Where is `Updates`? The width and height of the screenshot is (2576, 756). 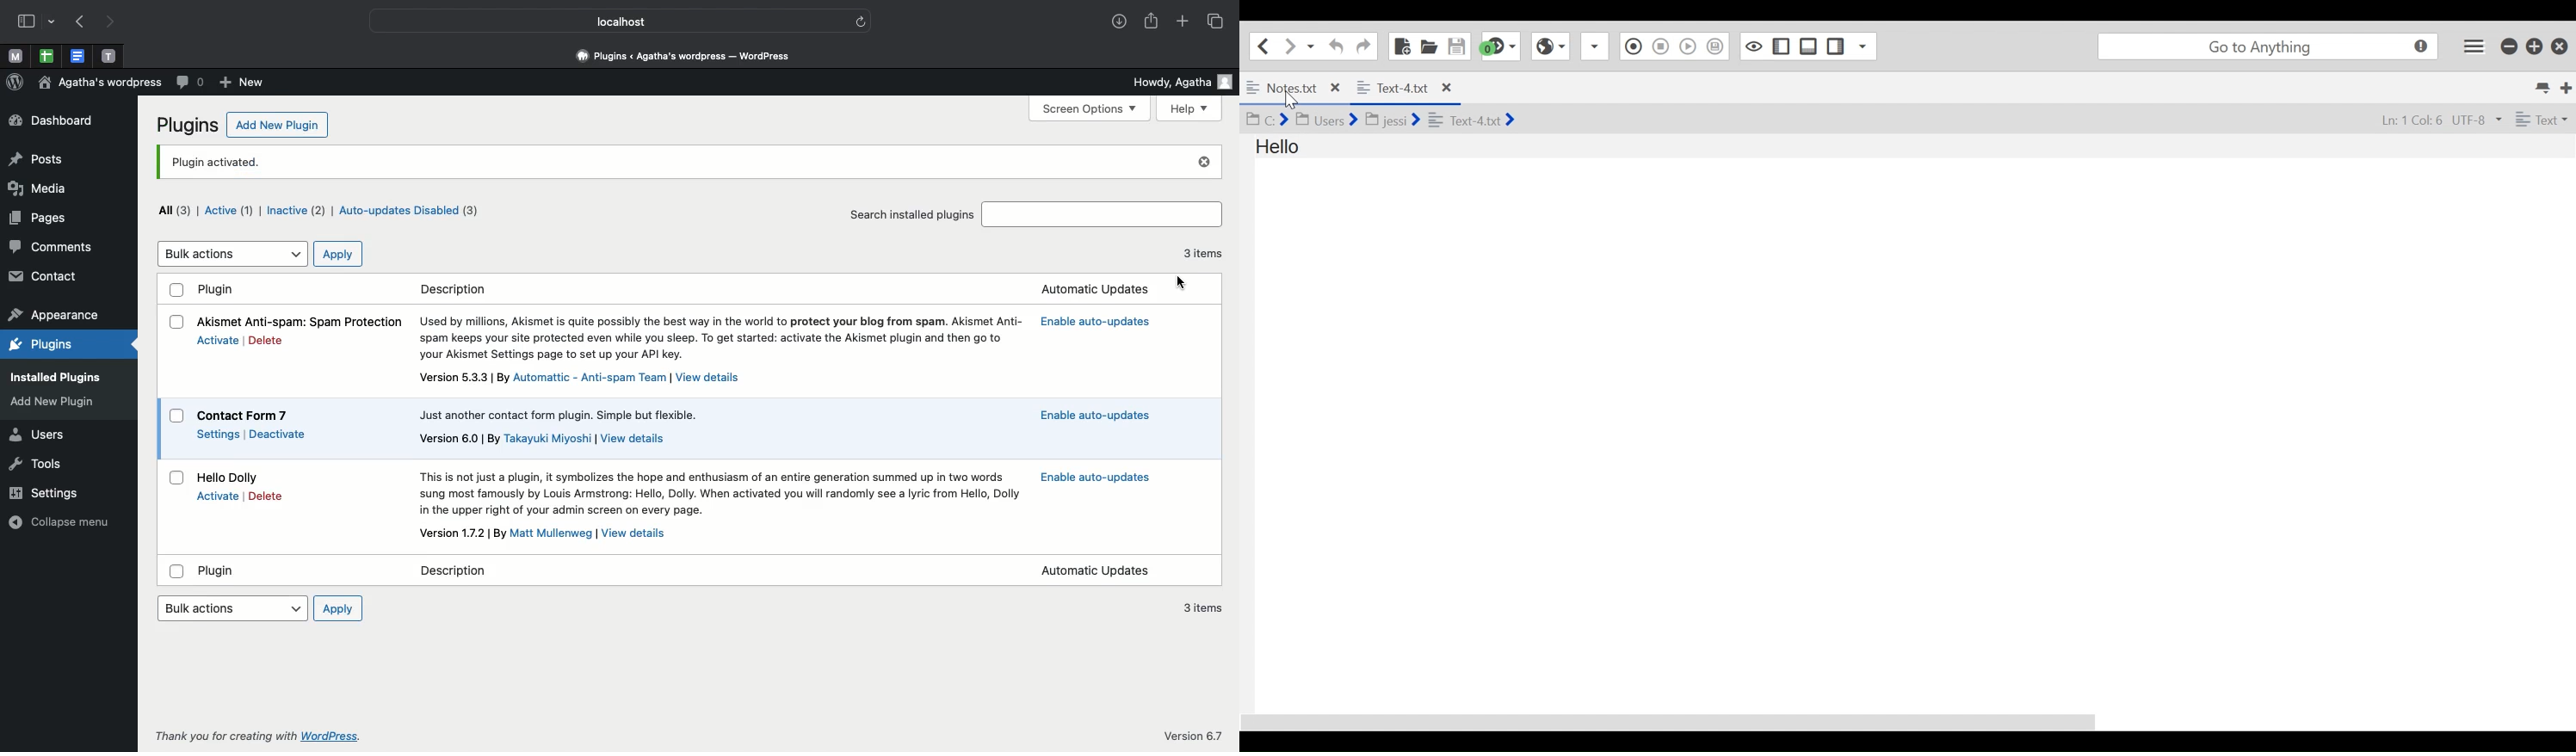
Updates is located at coordinates (1100, 287).